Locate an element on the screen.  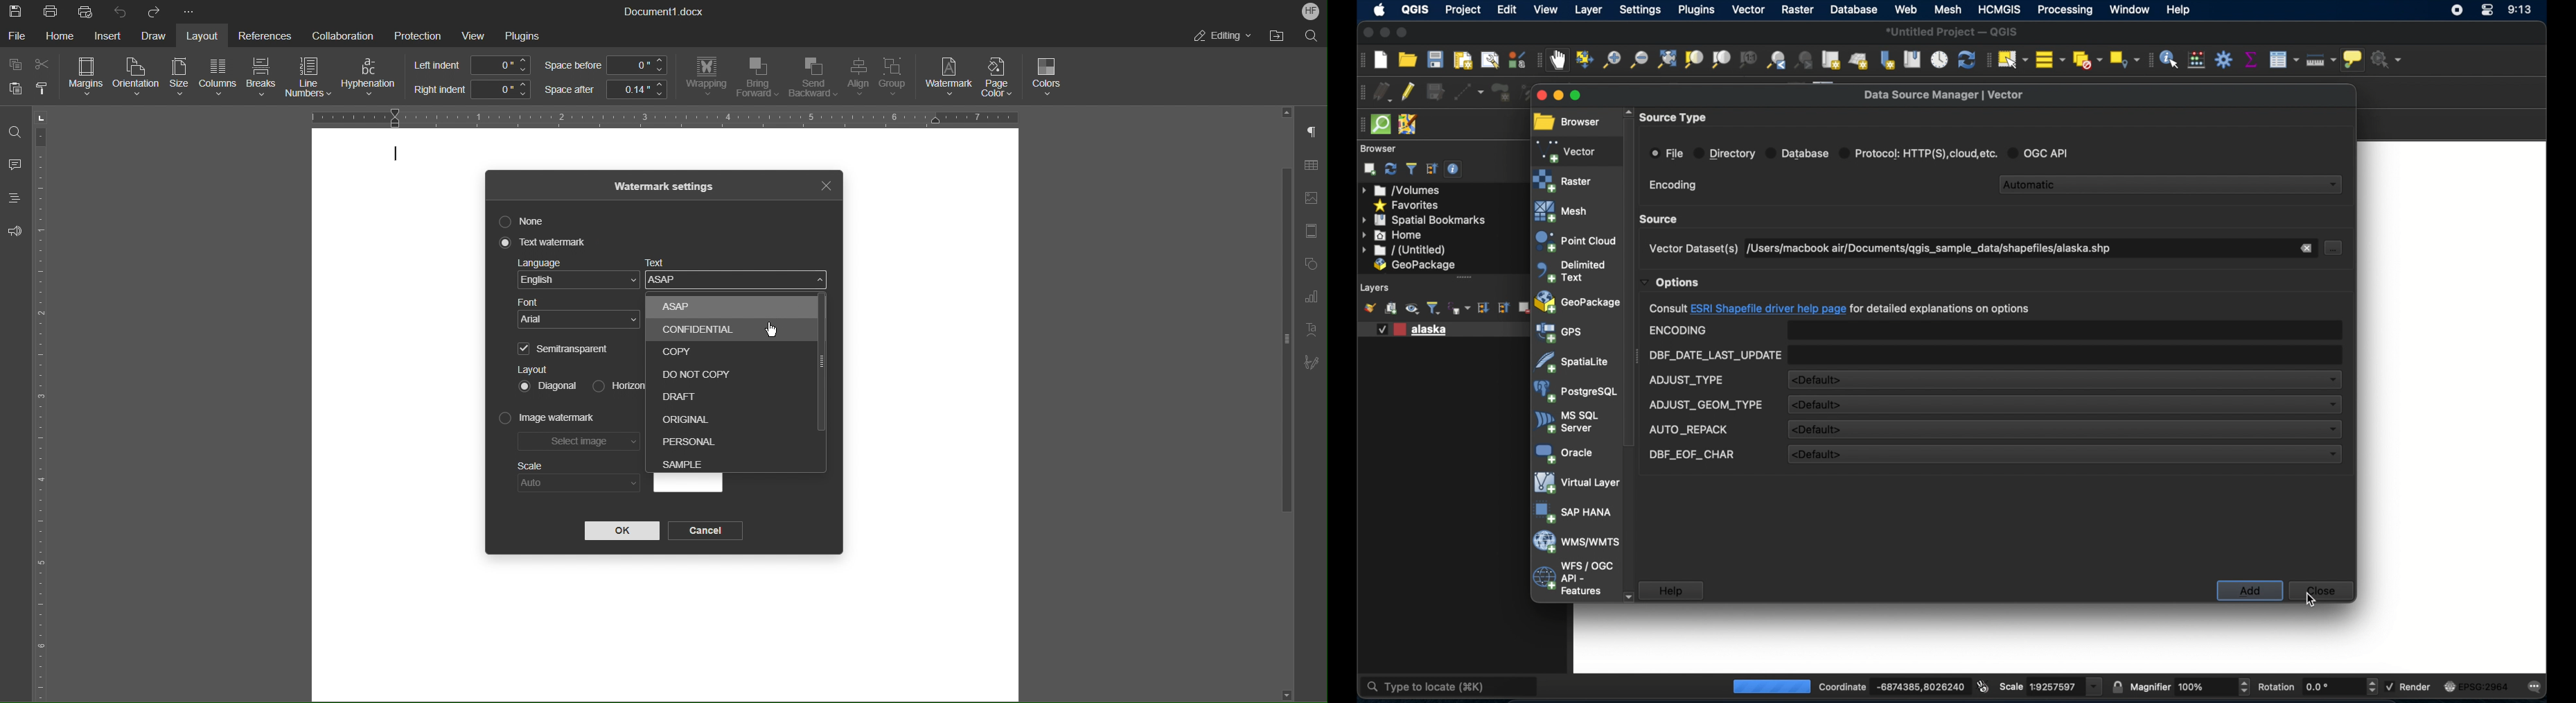
pan map to selection is located at coordinates (1584, 60).